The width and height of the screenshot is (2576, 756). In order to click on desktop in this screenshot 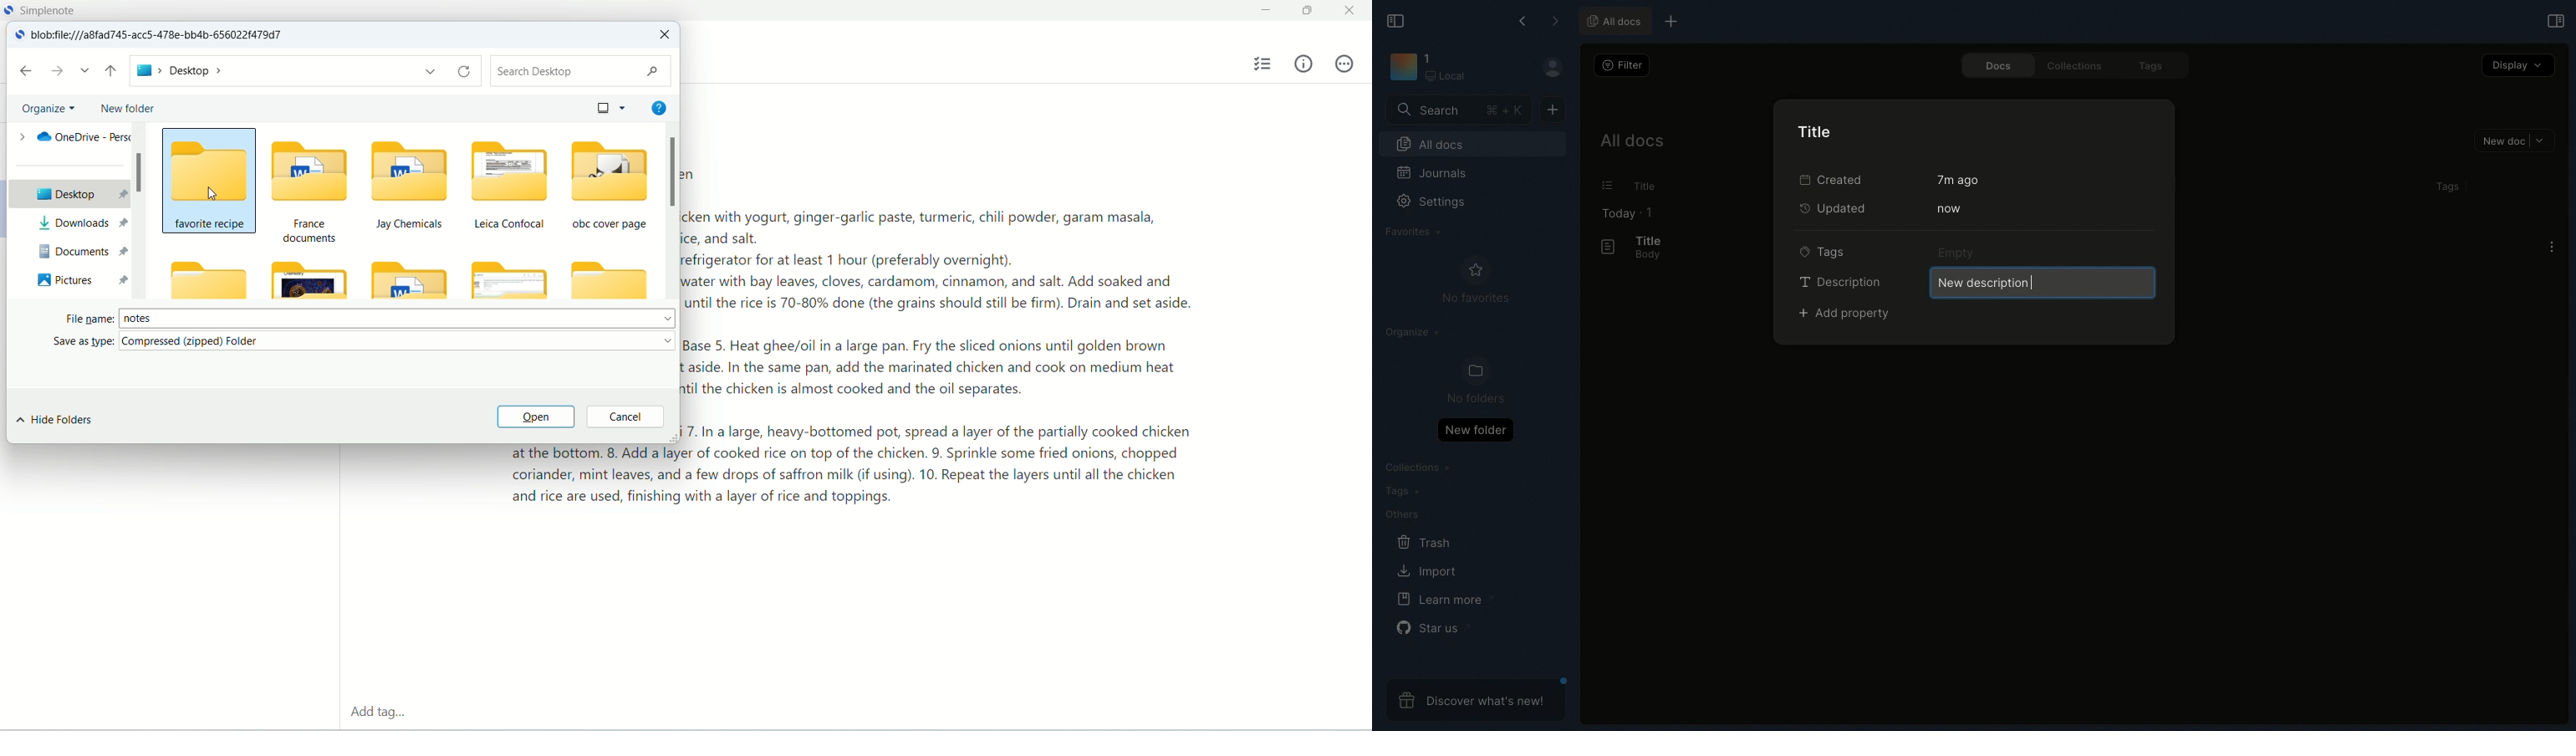, I will do `click(69, 194)`.